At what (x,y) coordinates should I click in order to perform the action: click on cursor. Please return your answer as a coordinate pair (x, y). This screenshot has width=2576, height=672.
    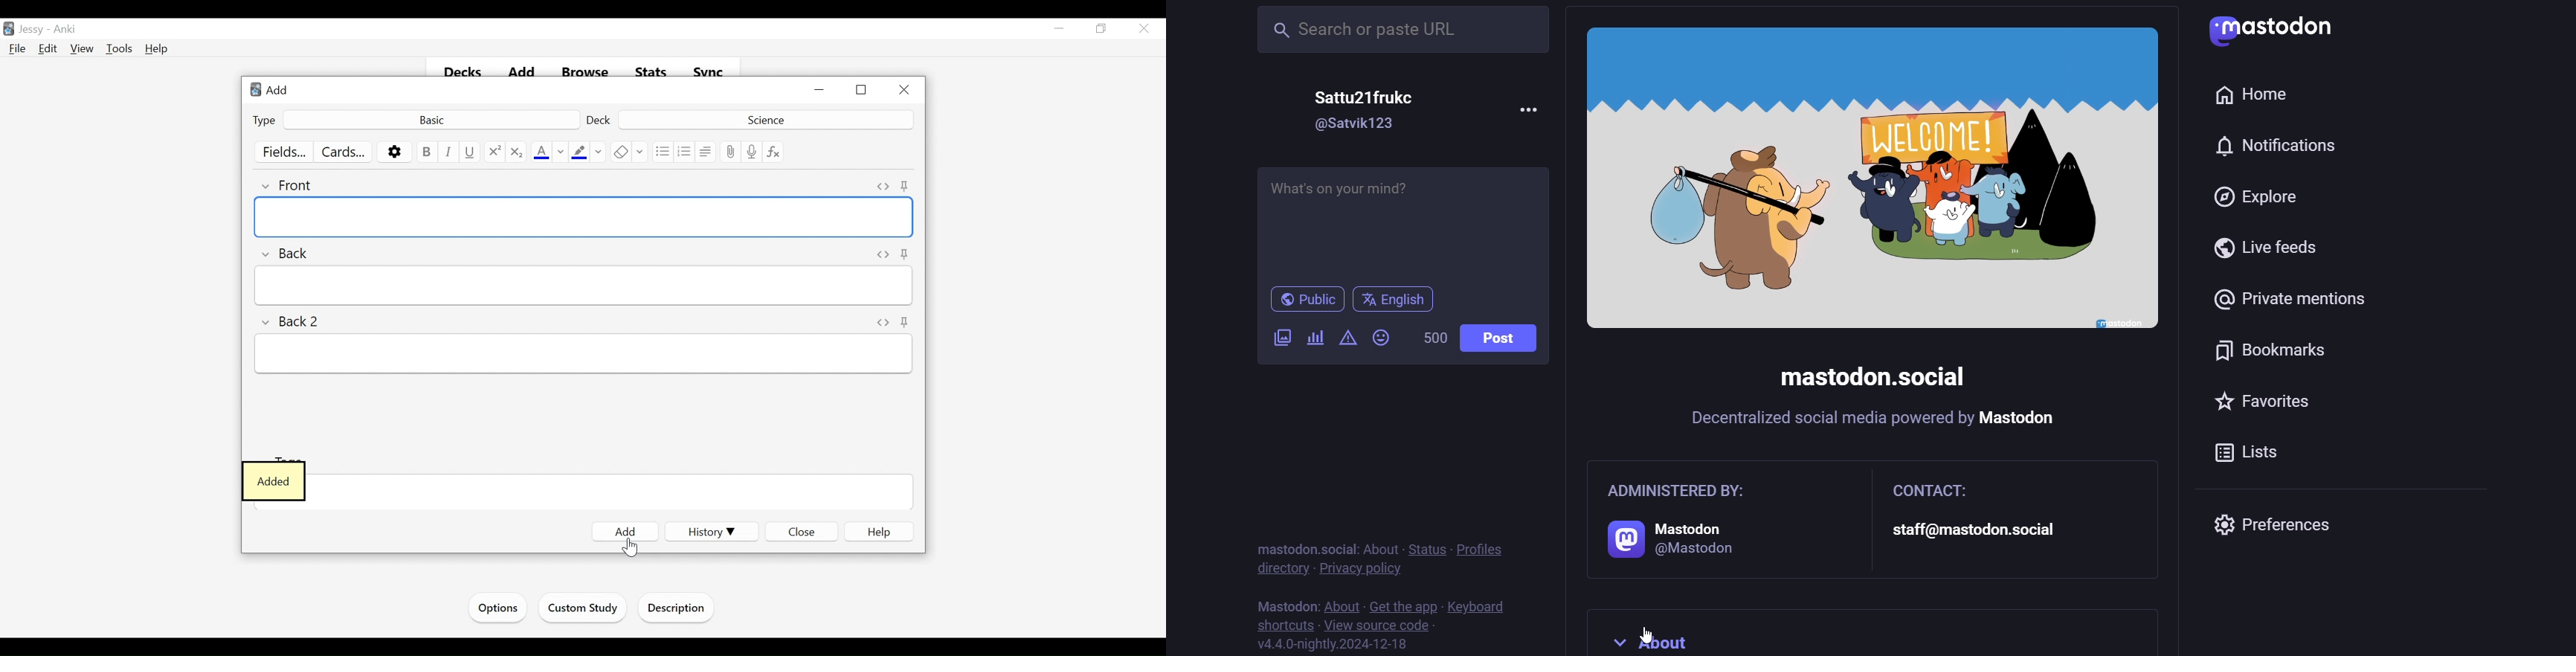
    Looking at the image, I should click on (626, 549).